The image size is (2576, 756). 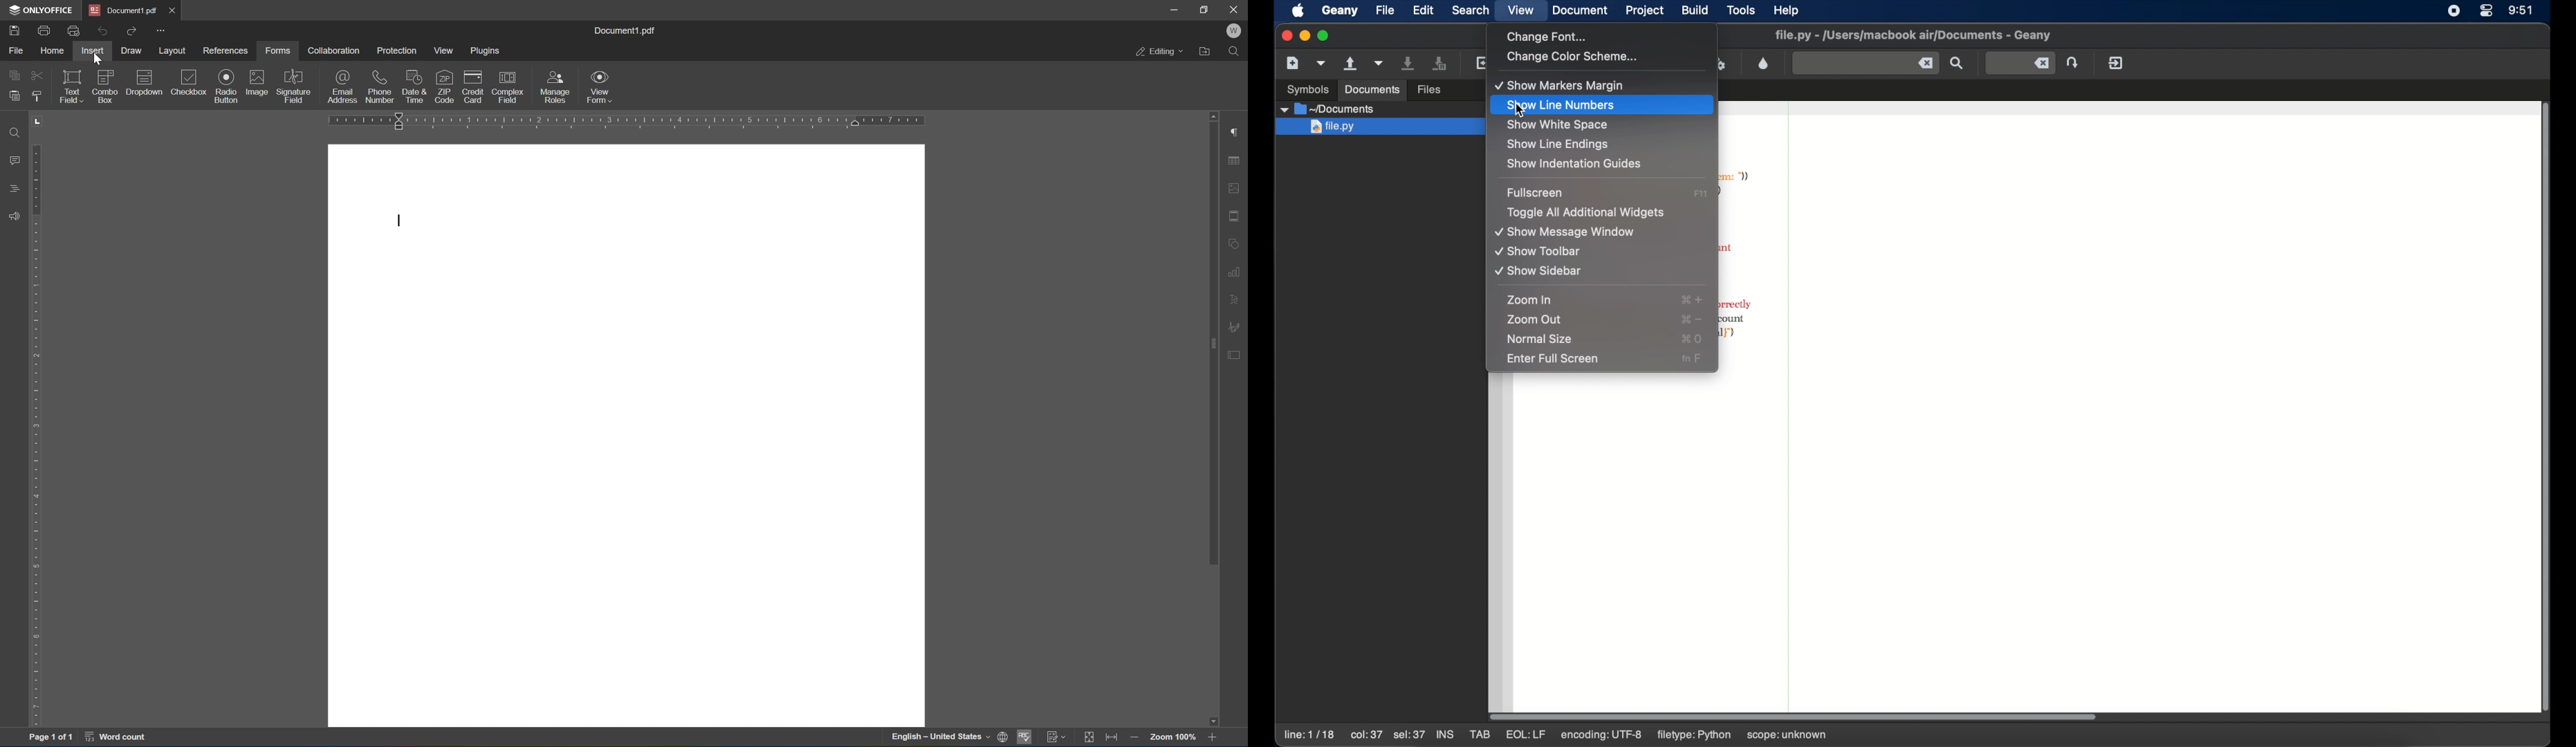 What do you see at coordinates (1237, 32) in the screenshot?
I see `profile` at bounding box center [1237, 32].